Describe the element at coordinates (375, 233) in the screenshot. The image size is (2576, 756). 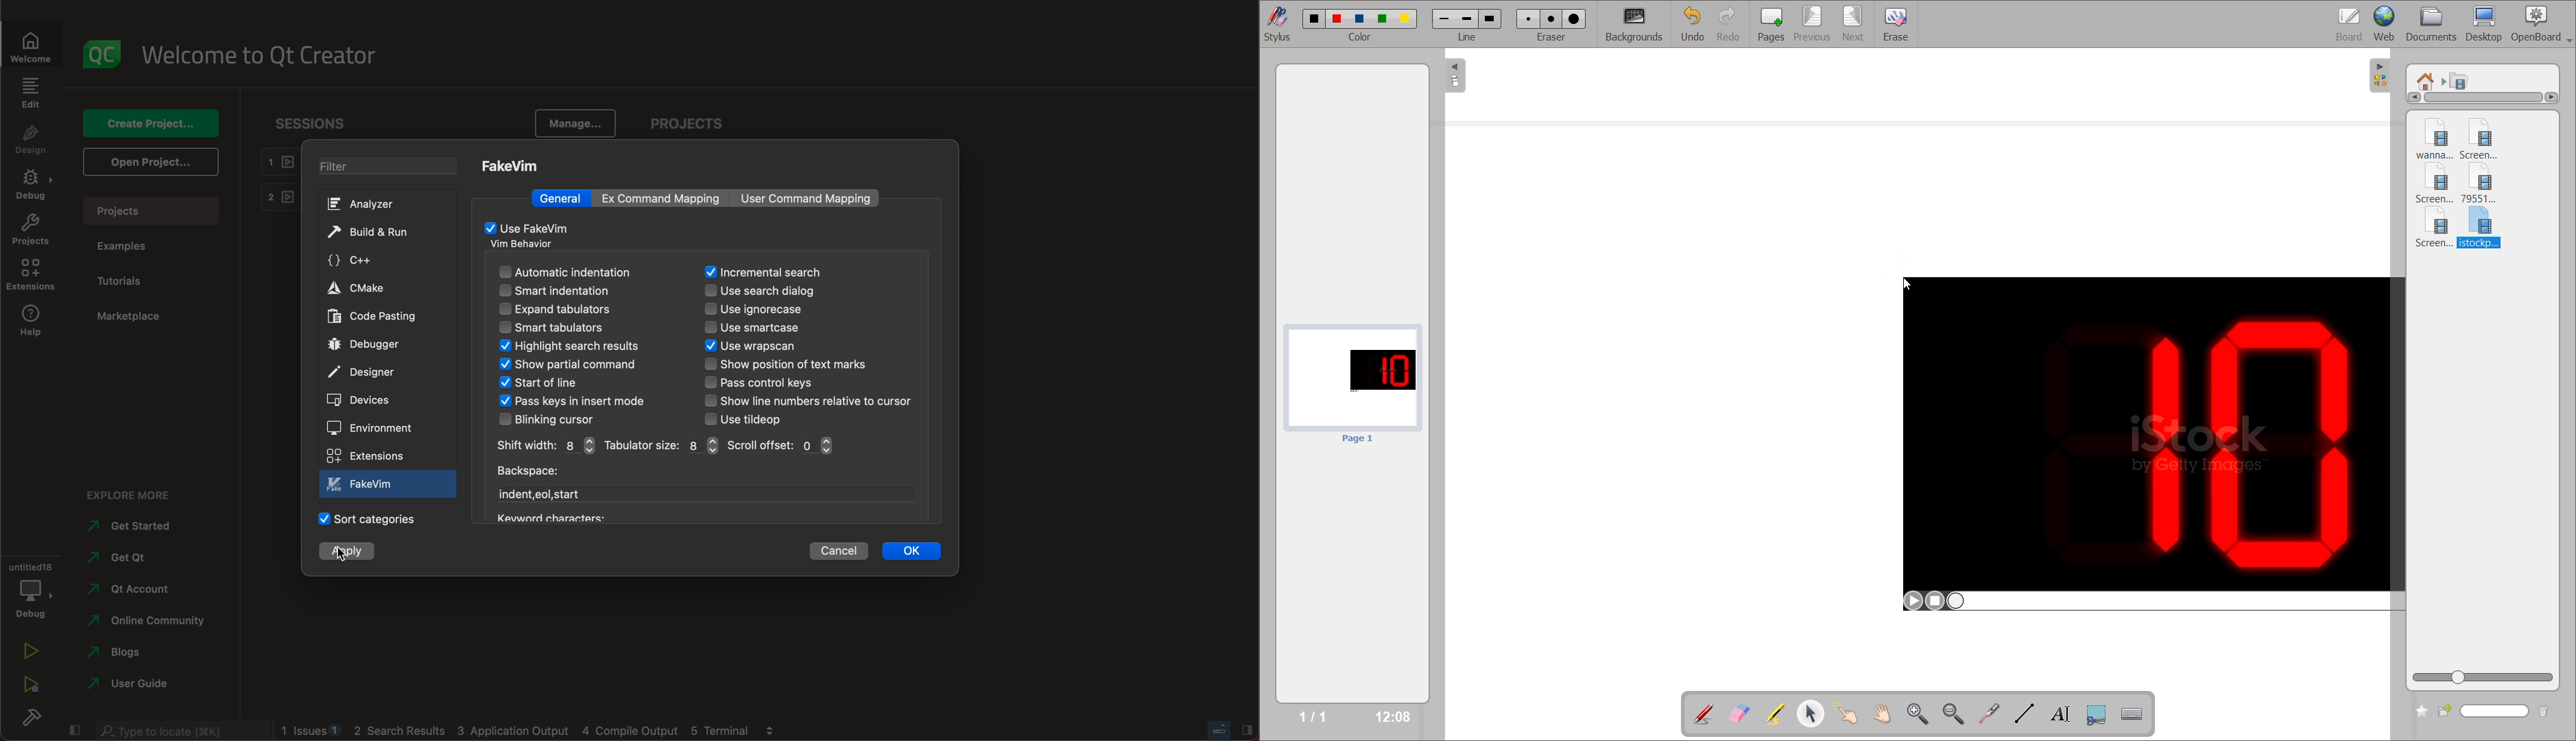
I see `build and run` at that location.